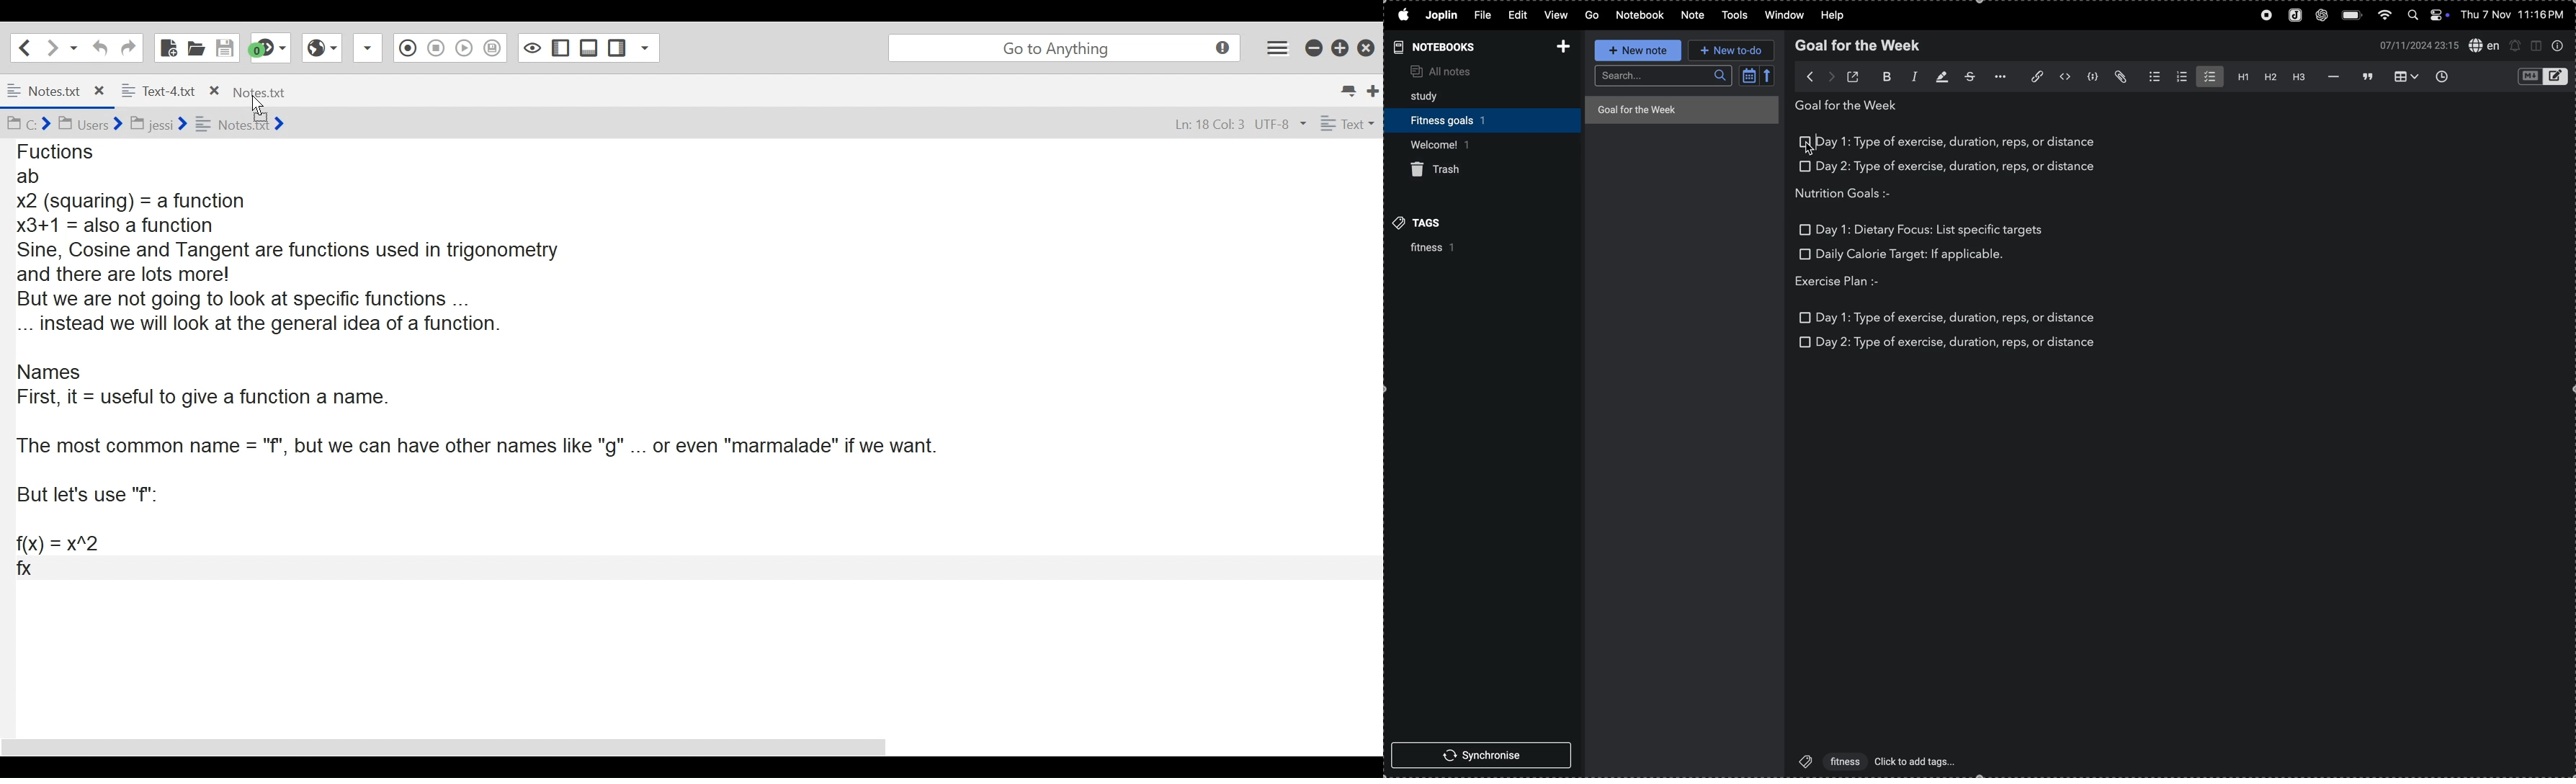 The width and height of the screenshot is (2576, 784). Describe the element at coordinates (2150, 76) in the screenshot. I see `bullet list` at that location.